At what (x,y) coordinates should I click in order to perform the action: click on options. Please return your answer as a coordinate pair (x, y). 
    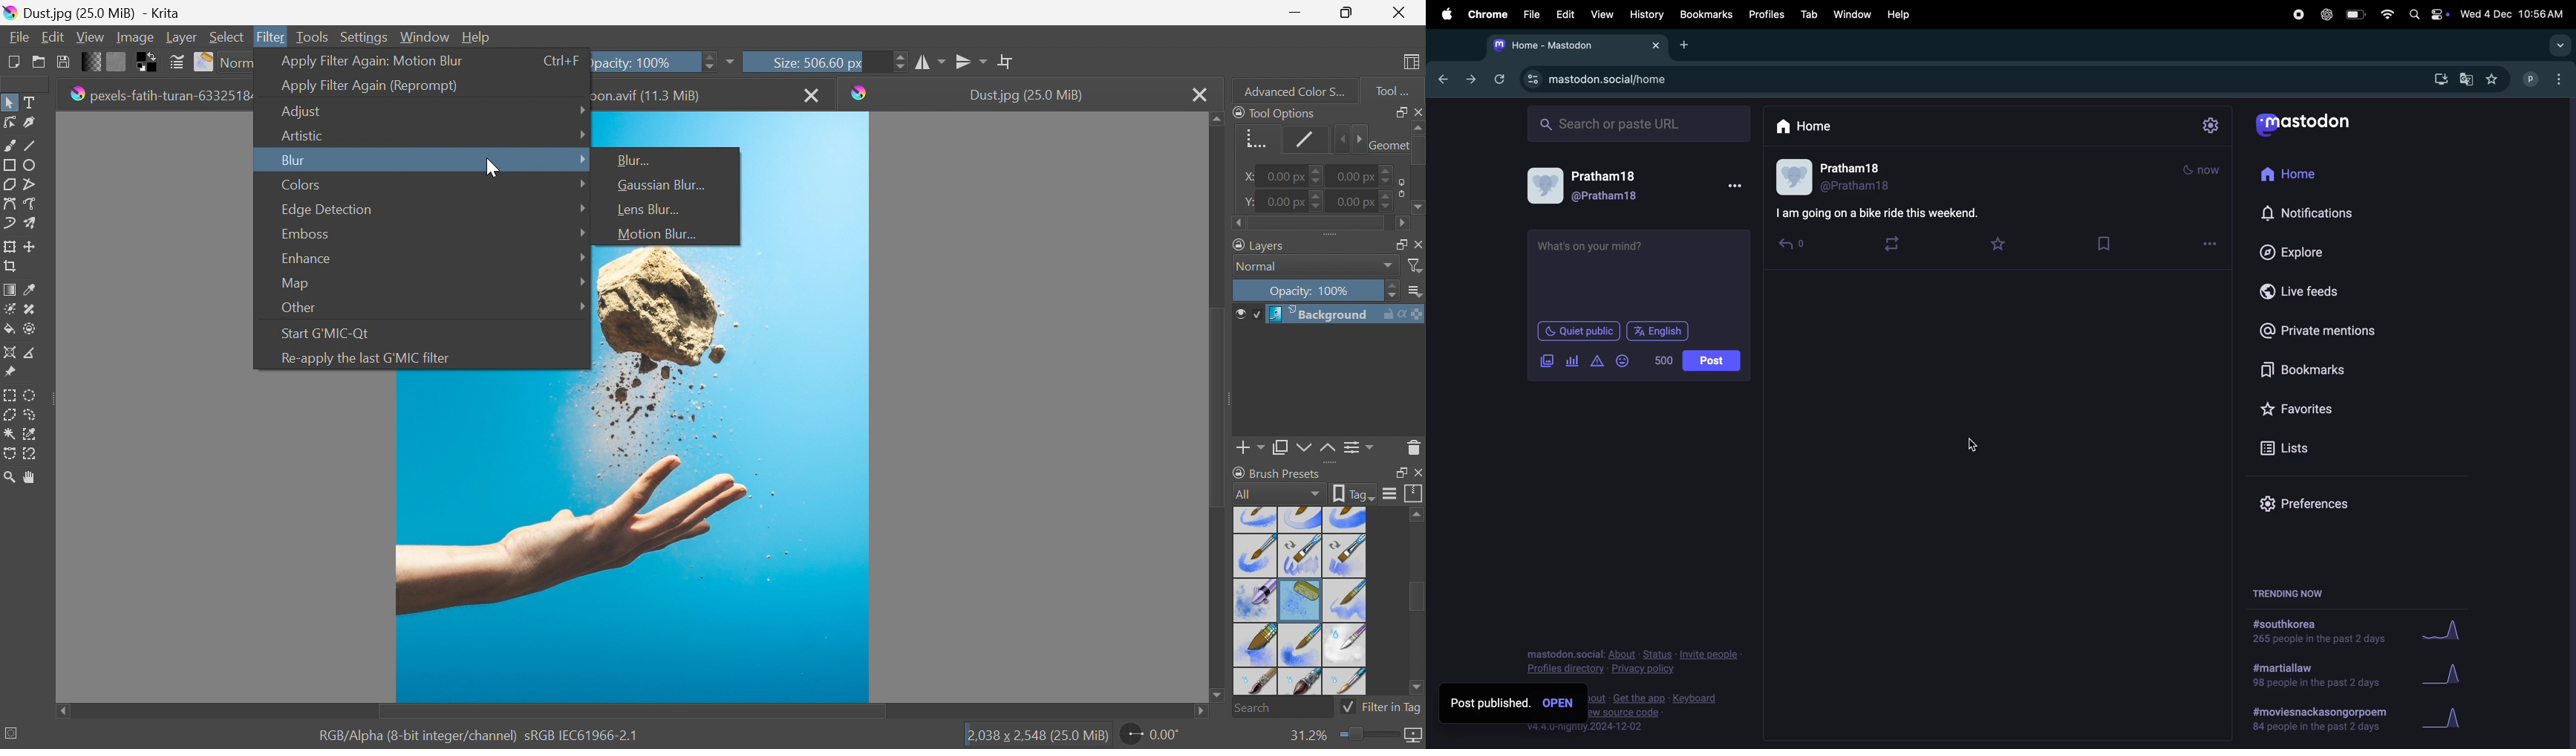
    Looking at the image, I should click on (1736, 185).